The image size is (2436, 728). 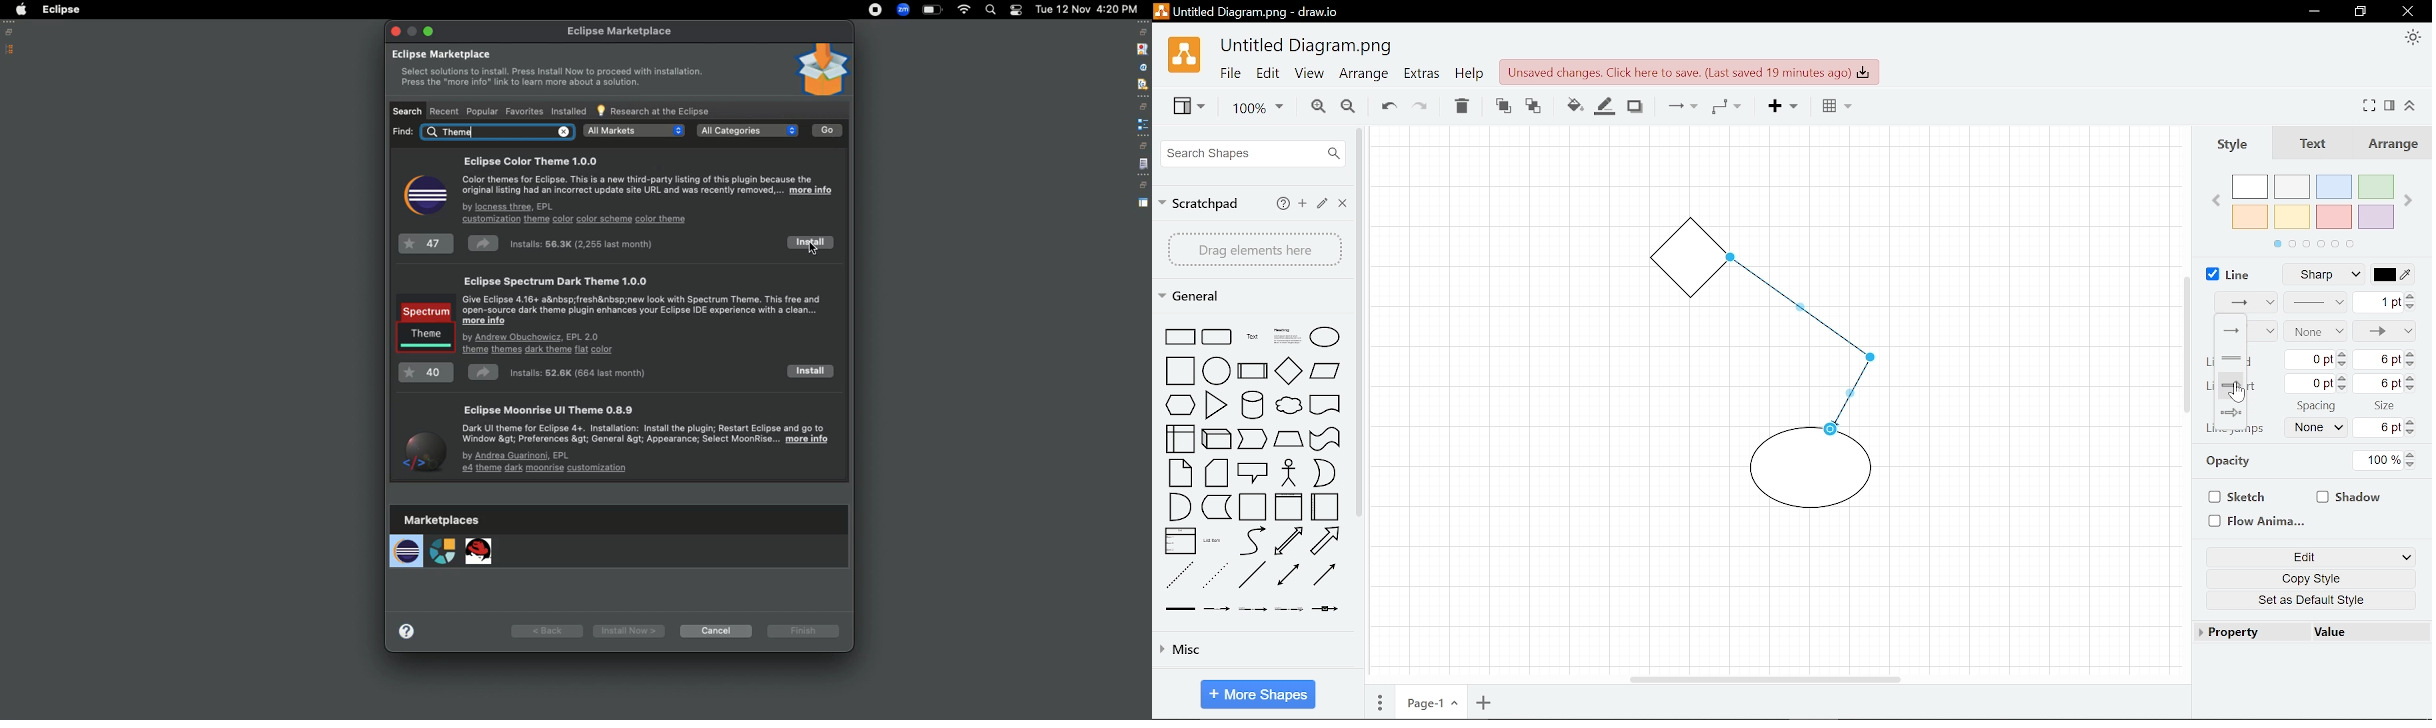 I want to click on Untitled Diagram.png, so click(x=1308, y=47).